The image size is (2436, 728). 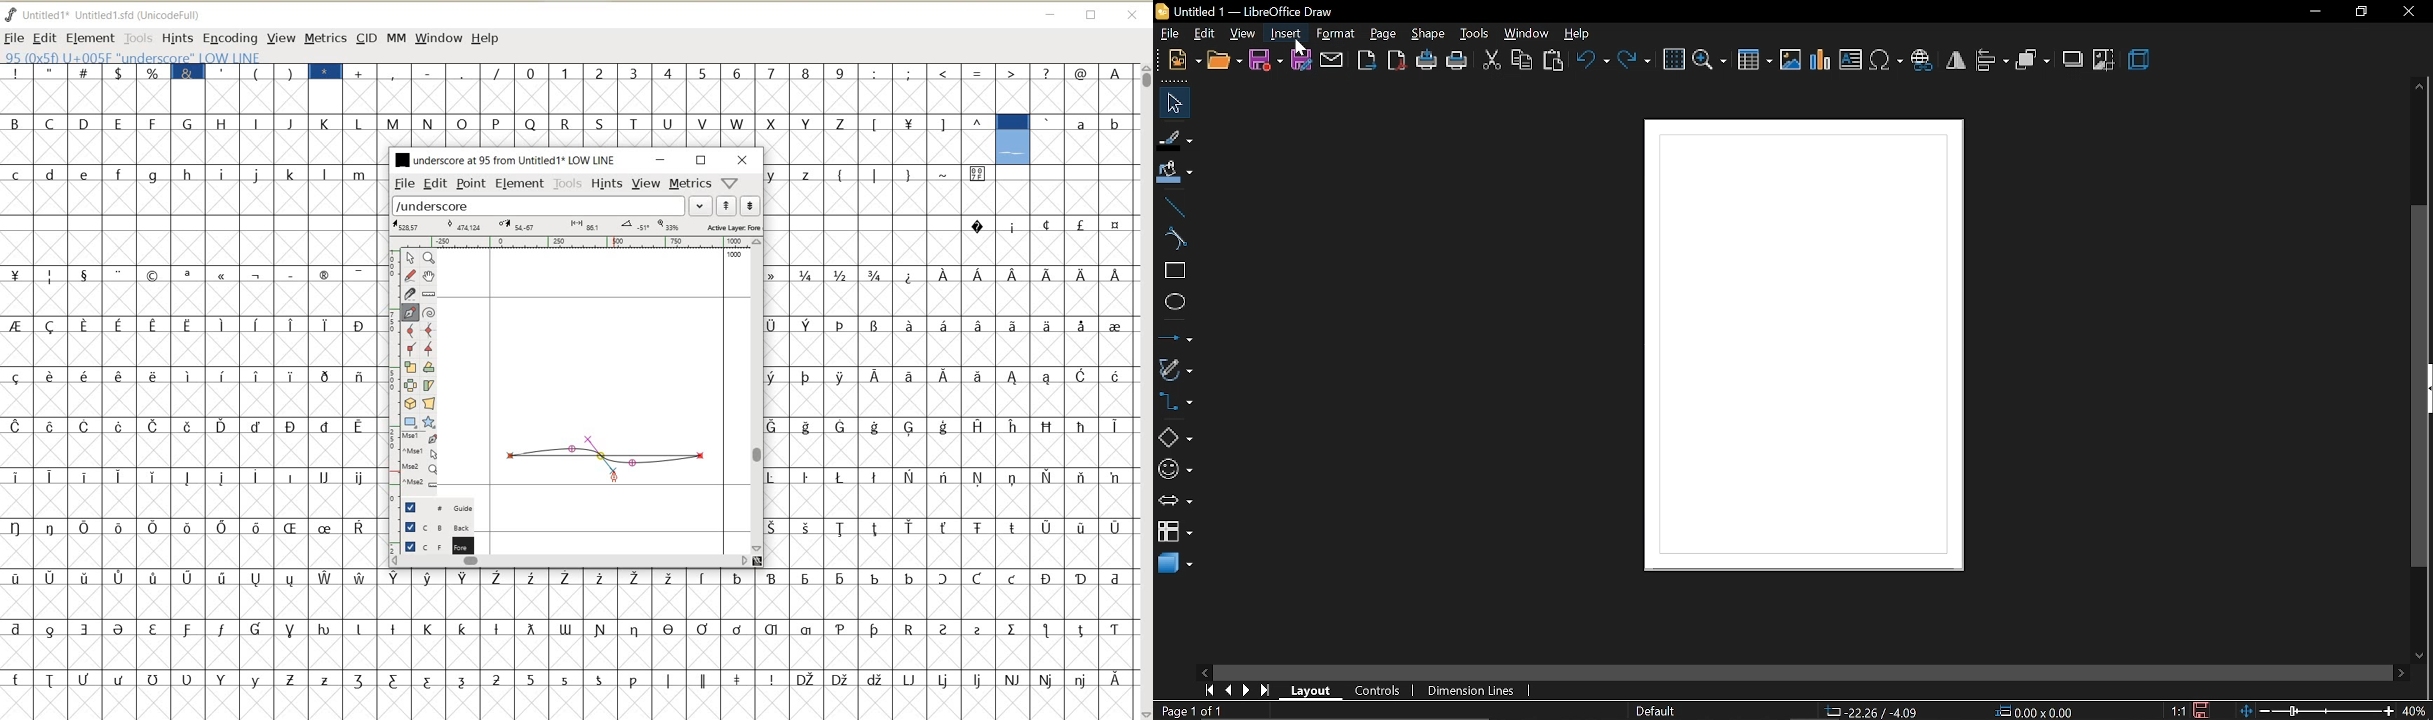 I want to click on Add a corner point, so click(x=429, y=349).